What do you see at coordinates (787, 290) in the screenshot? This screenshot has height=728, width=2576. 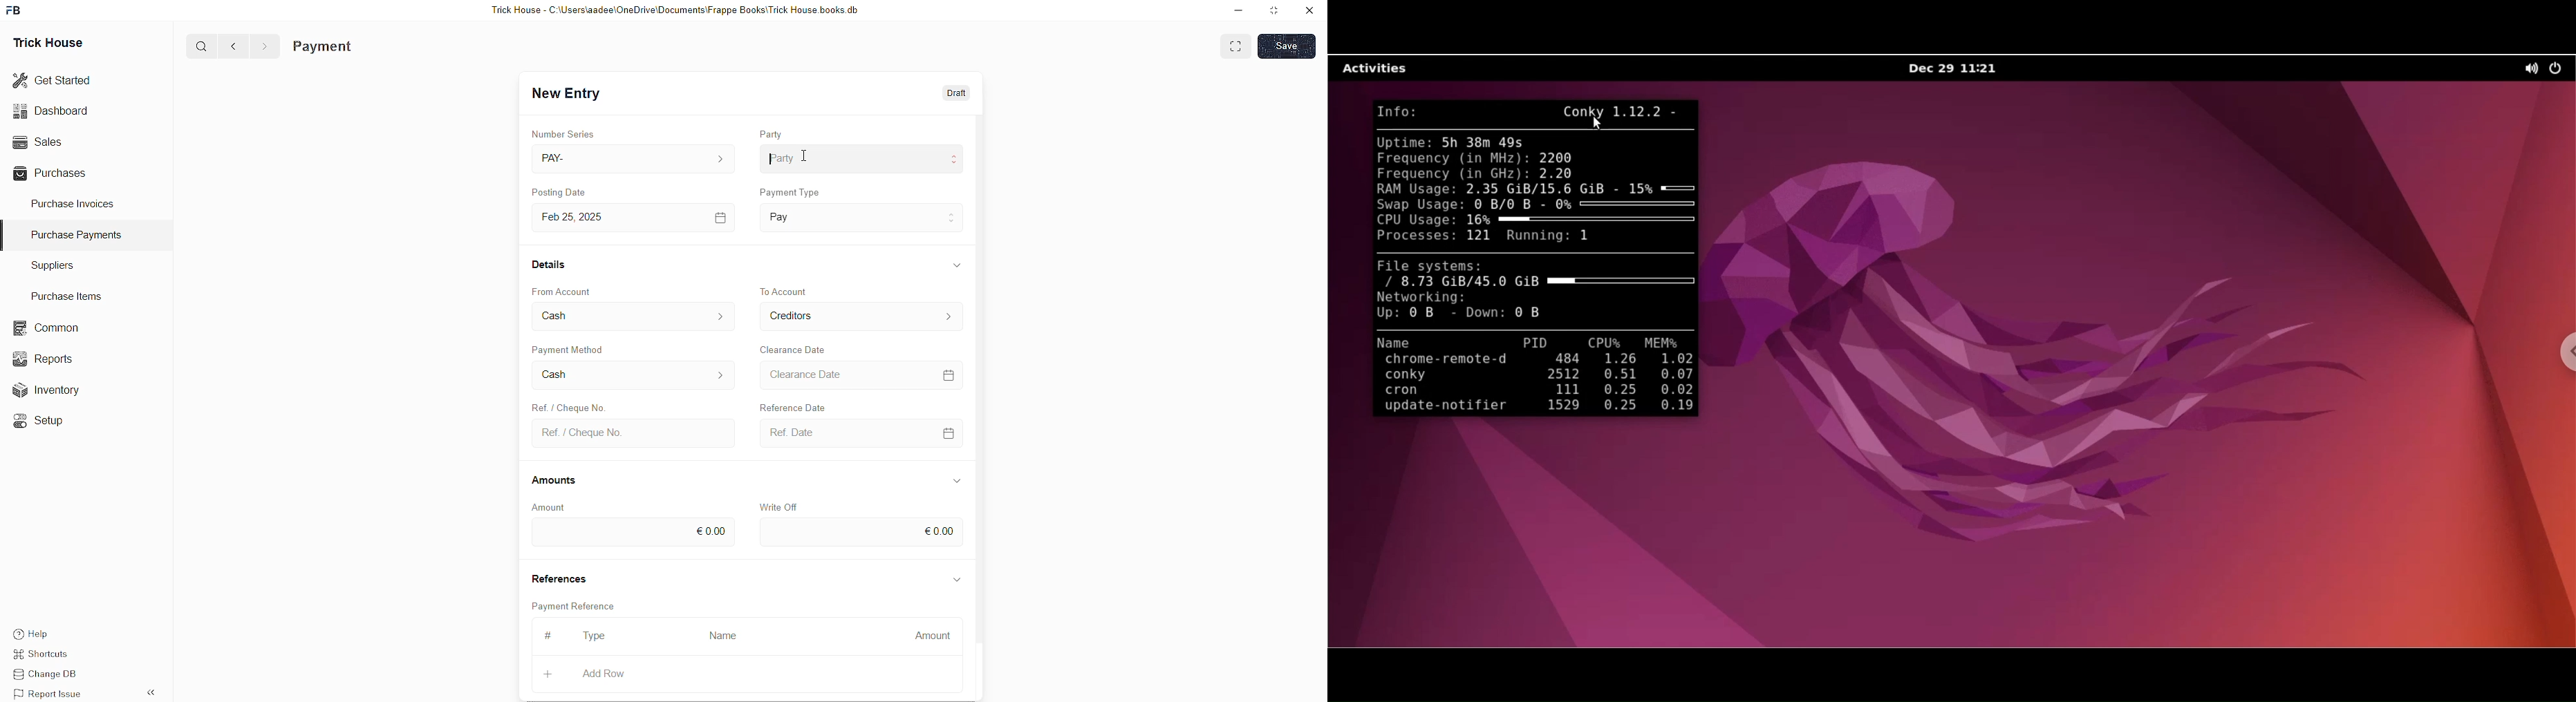 I see `To Account` at bounding box center [787, 290].